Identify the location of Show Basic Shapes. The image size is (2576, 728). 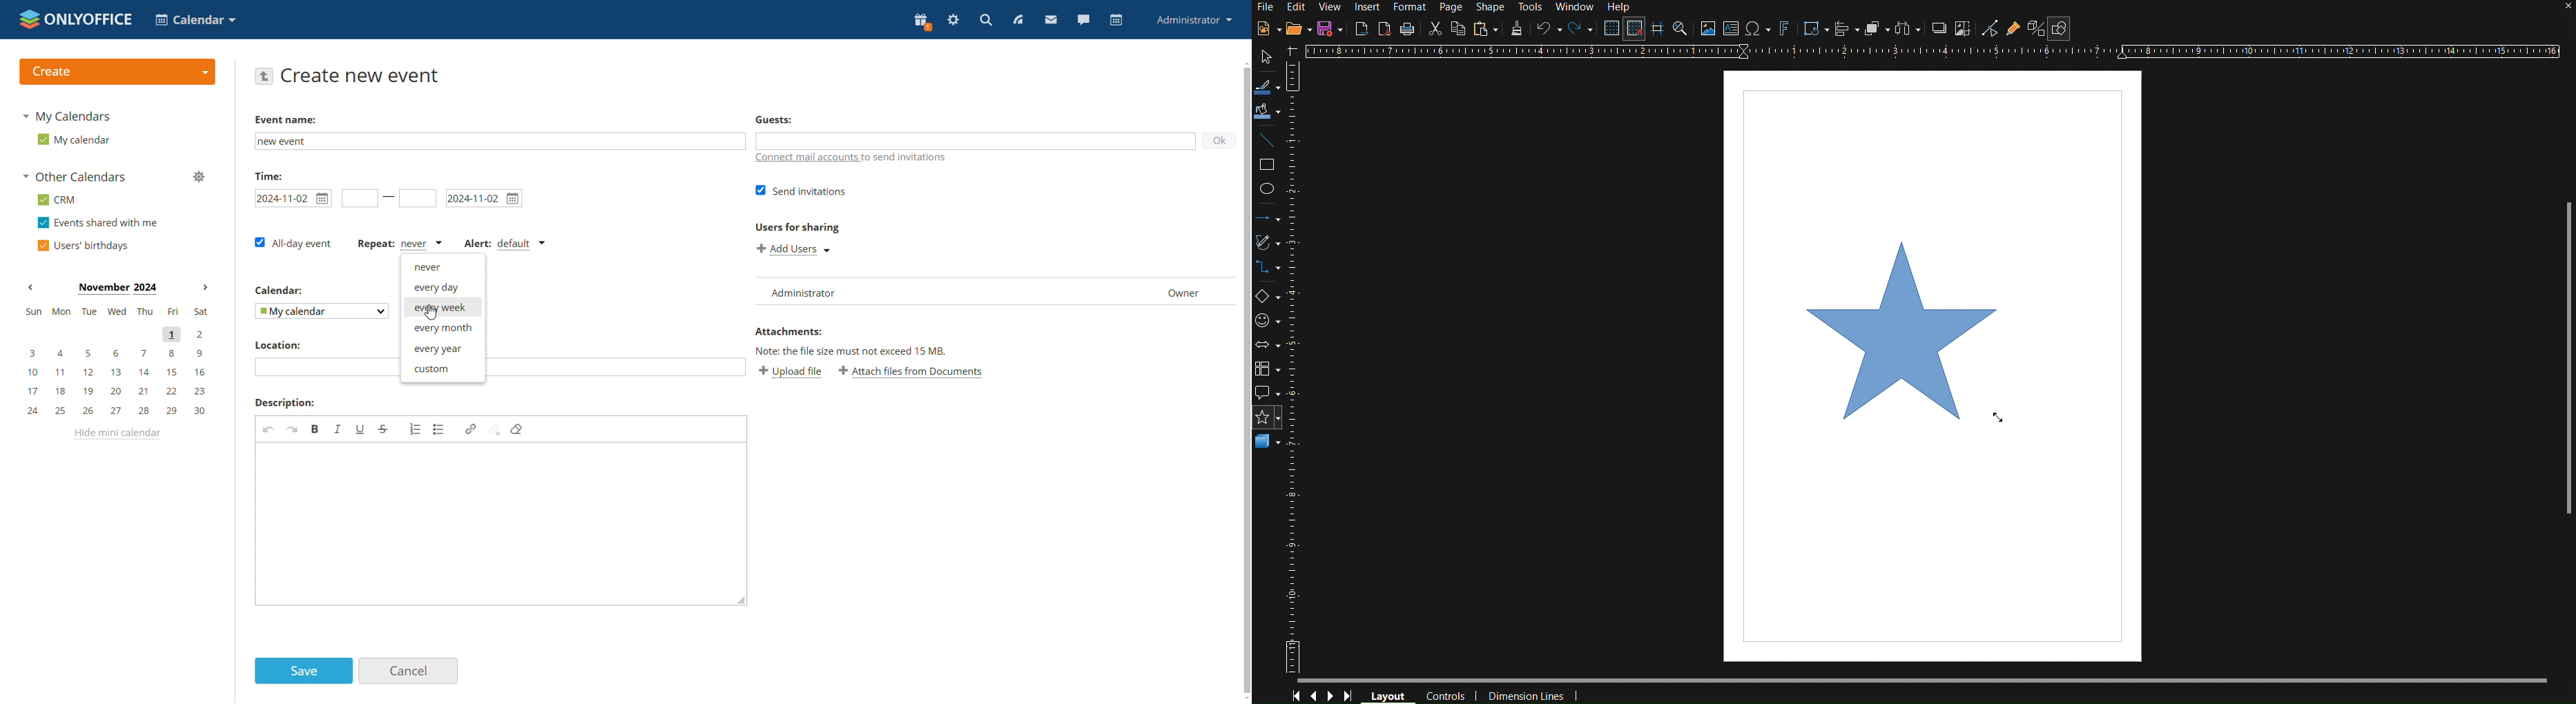
(2060, 28).